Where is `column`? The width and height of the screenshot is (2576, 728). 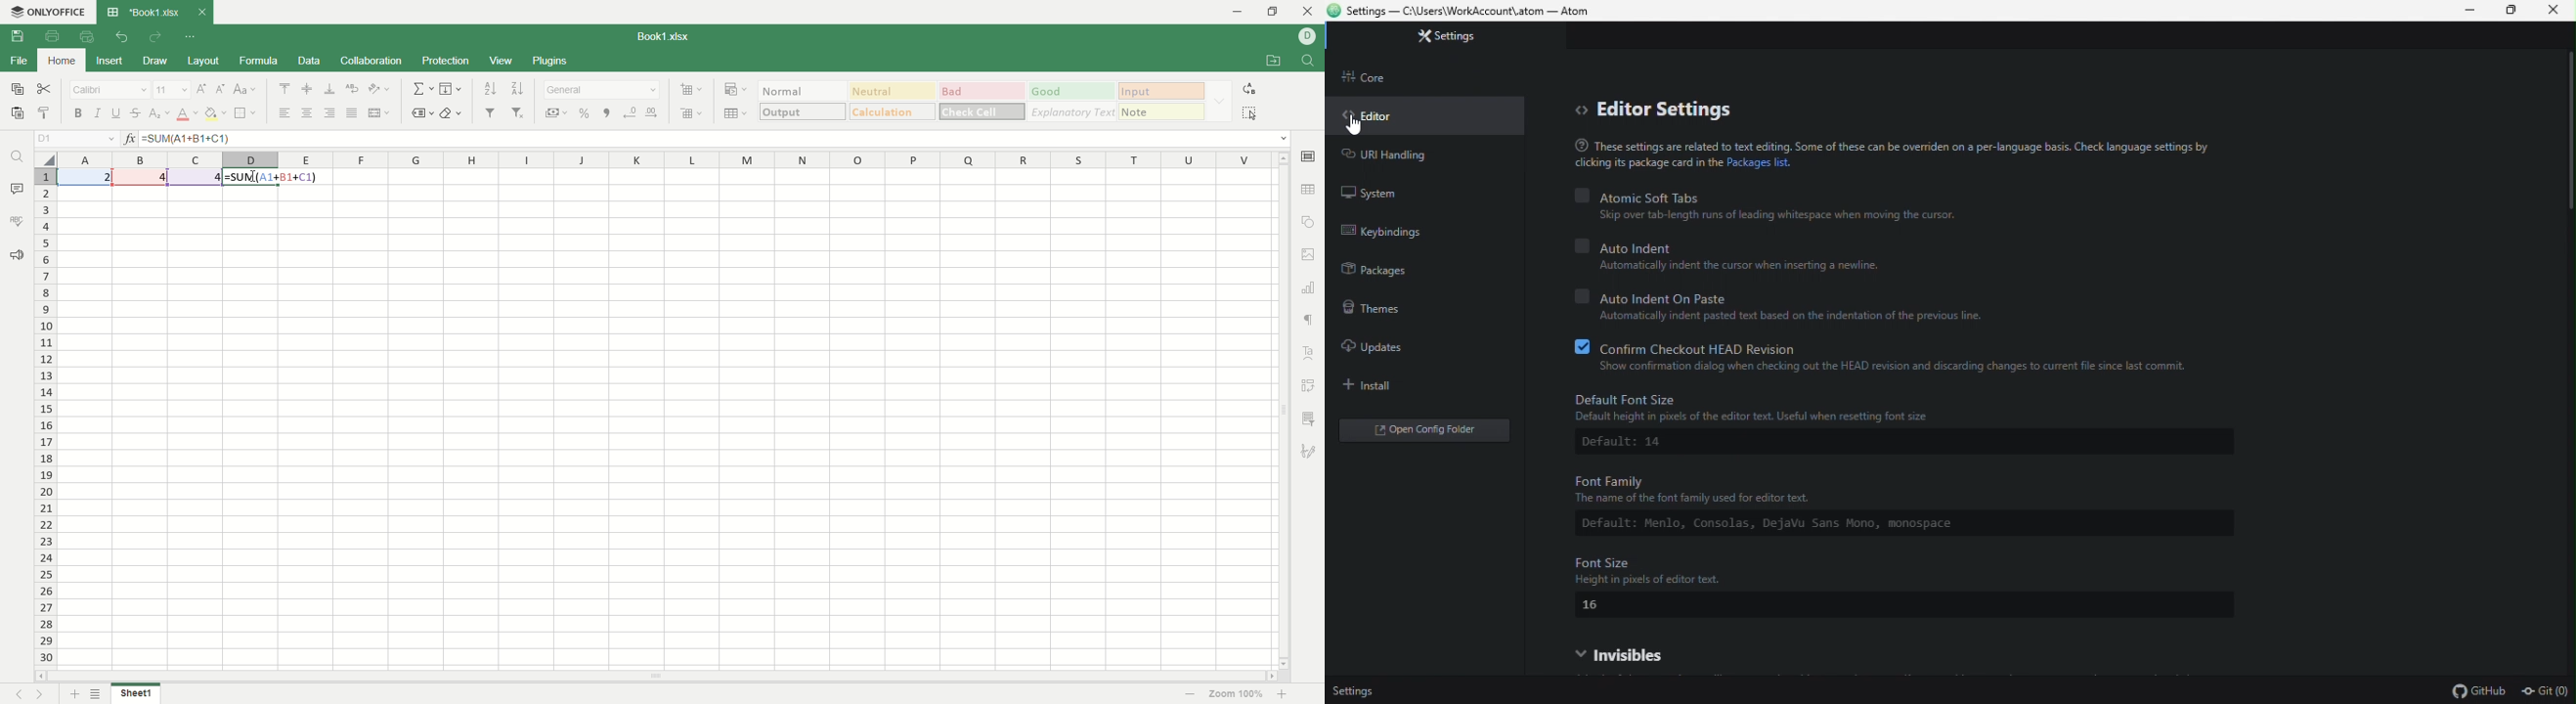
column is located at coordinates (669, 159).